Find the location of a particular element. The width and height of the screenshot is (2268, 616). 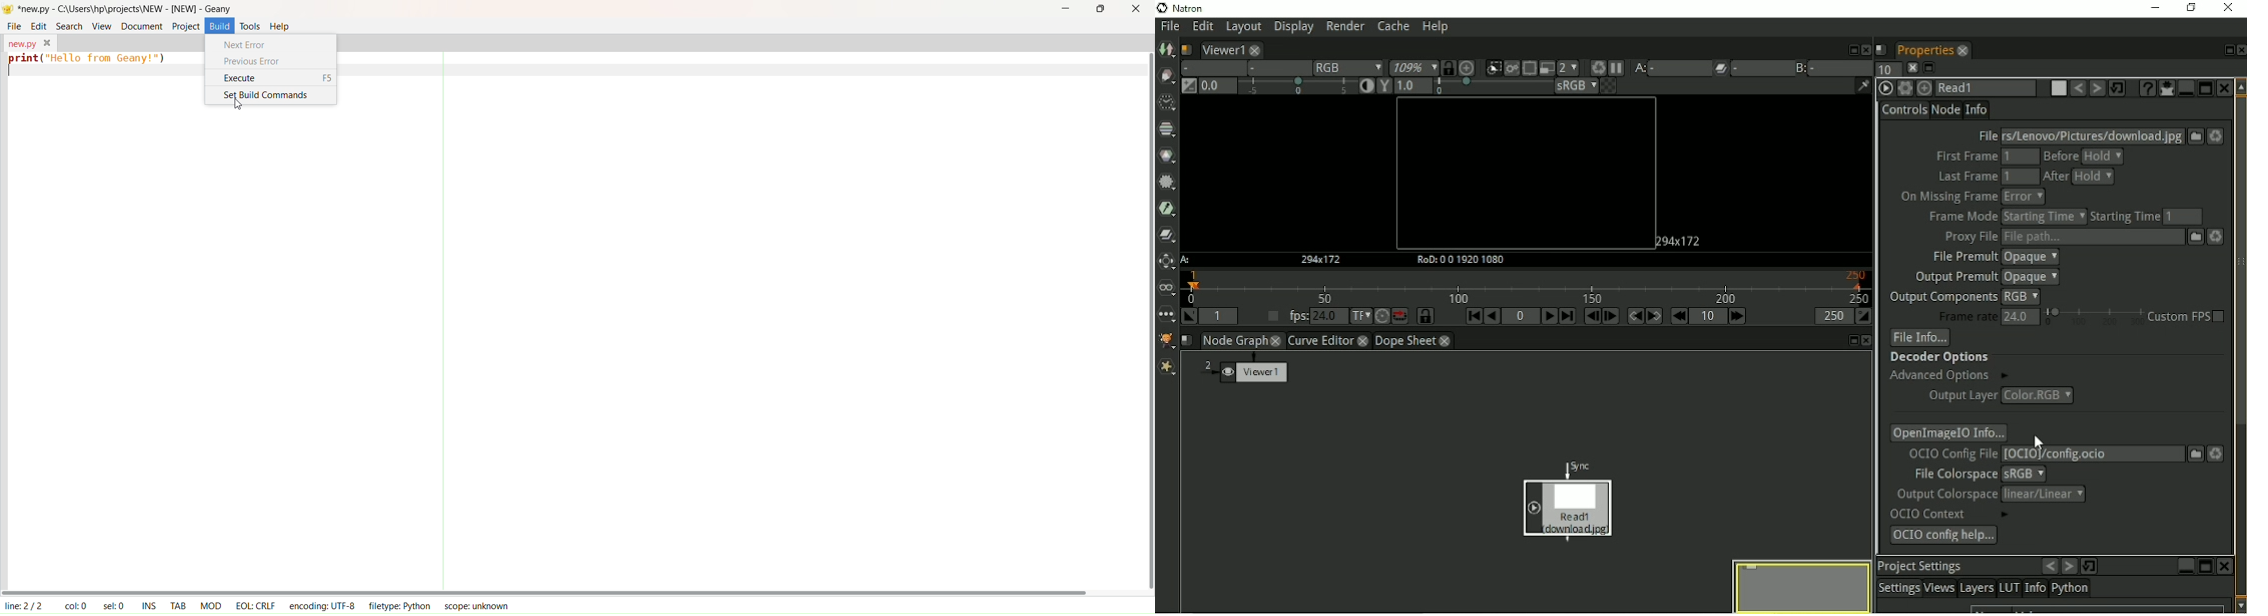

Channel is located at coordinates (1168, 130).